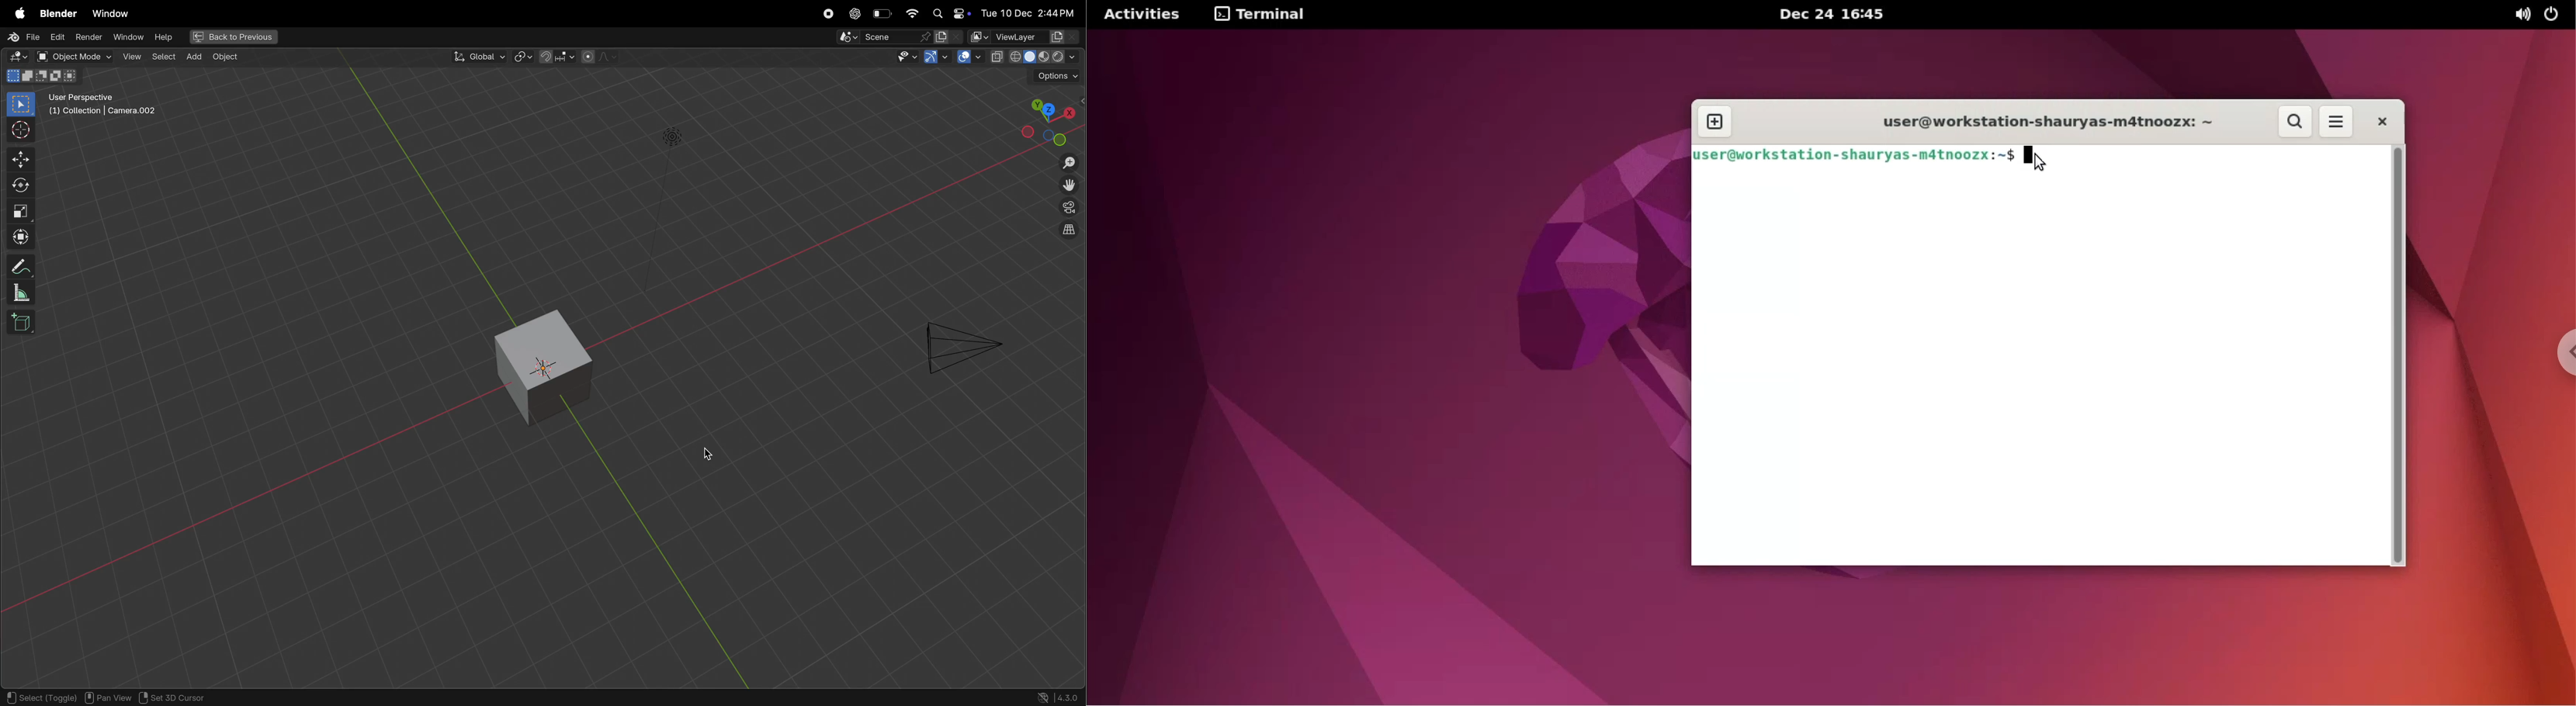 This screenshot has width=2576, height=728. I want to click on visibility, so click(906, 59).